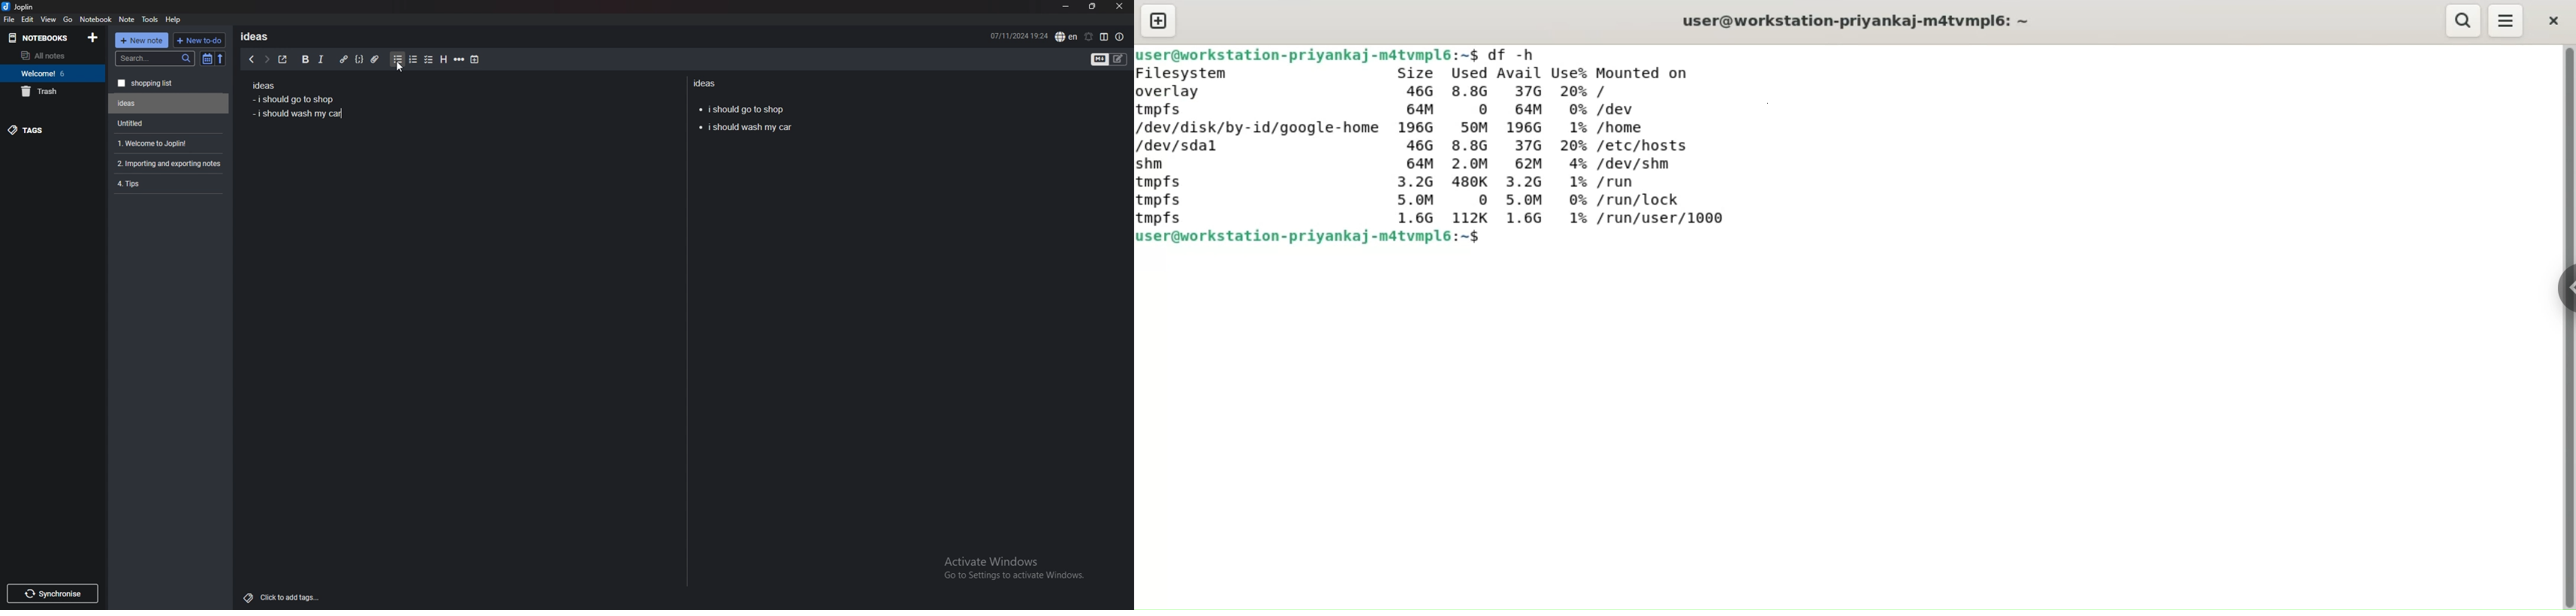 The width and height of the screenshot is (2576, 616). Describe the element at coordinates (174, 19) in the screenshot. I see `help` at that location.